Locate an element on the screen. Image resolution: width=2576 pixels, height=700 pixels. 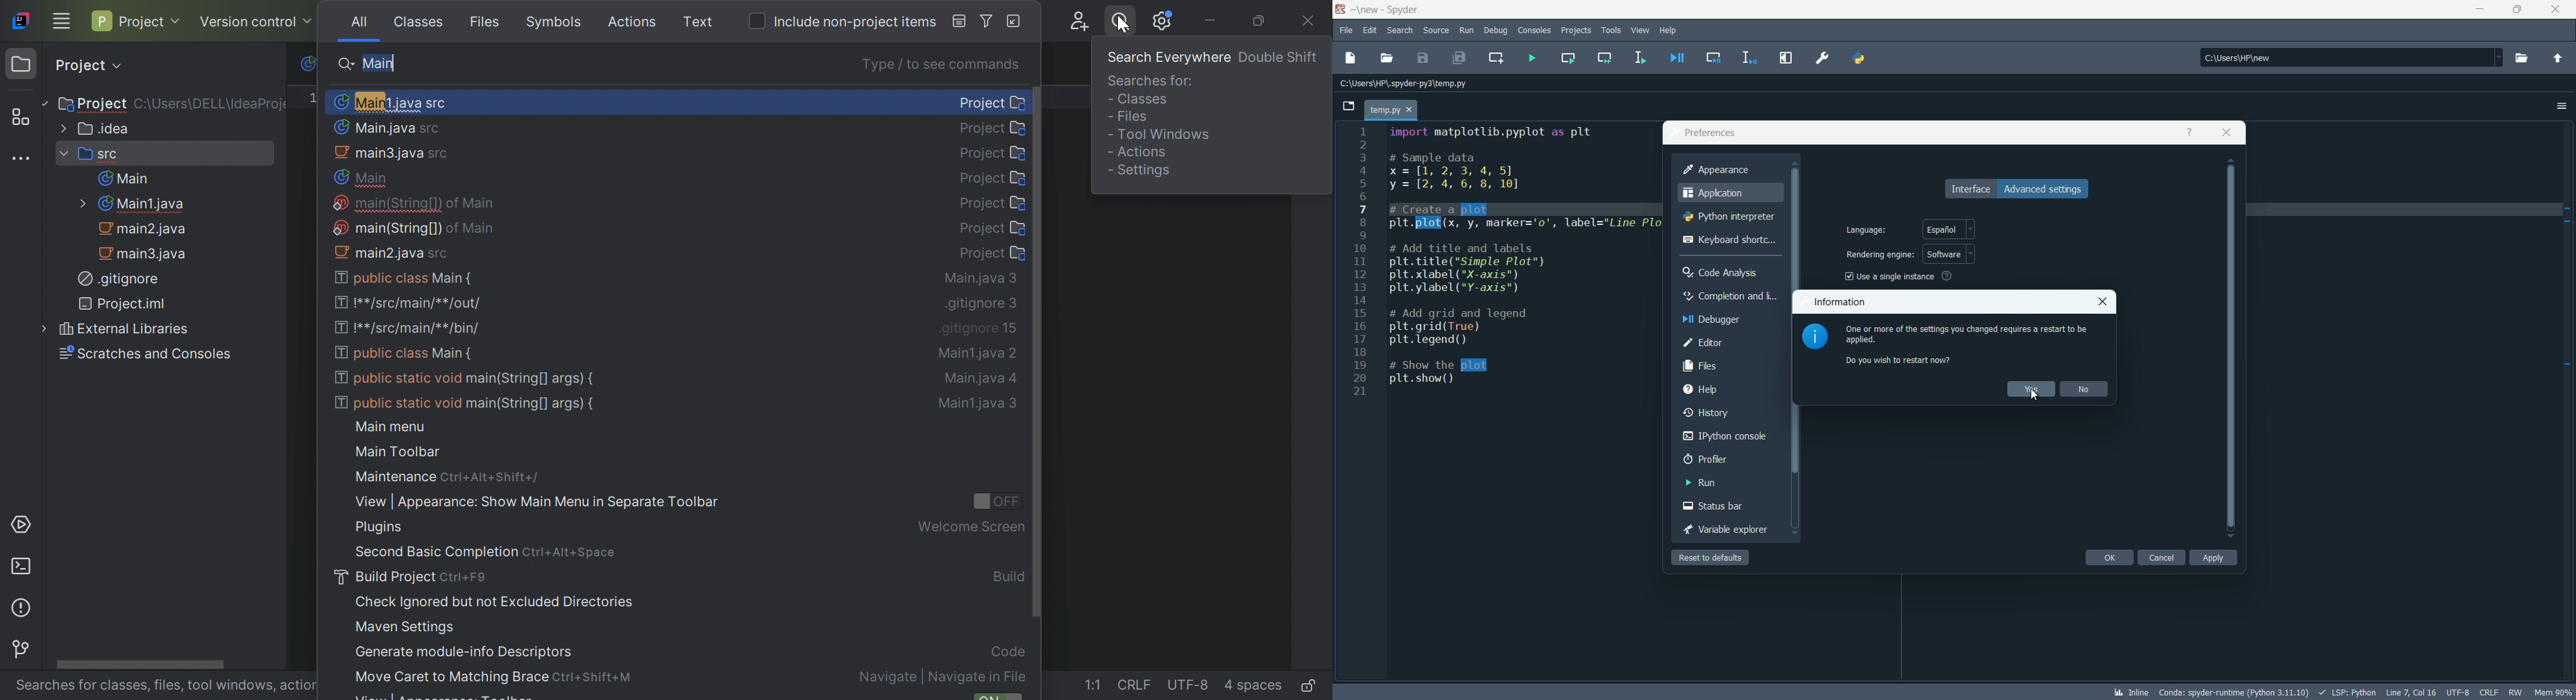
files is located at coordinates (1700, 366).